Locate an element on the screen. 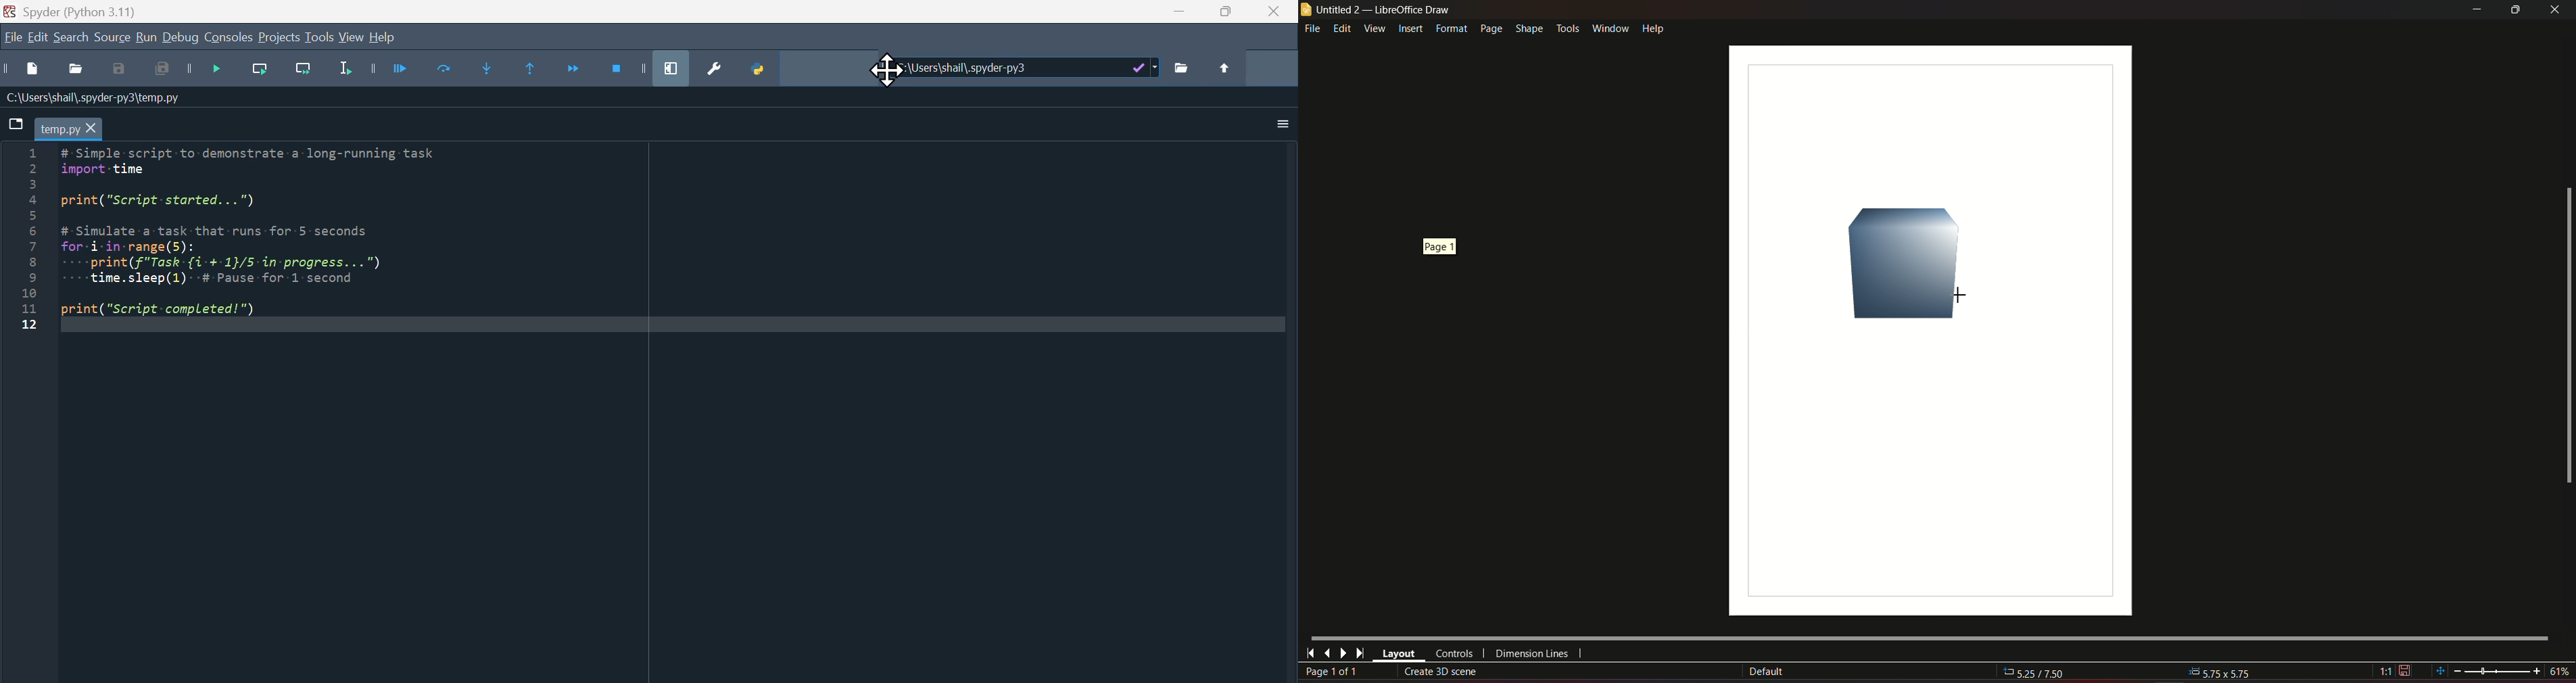  Projects is located at coordinates (277, 37).